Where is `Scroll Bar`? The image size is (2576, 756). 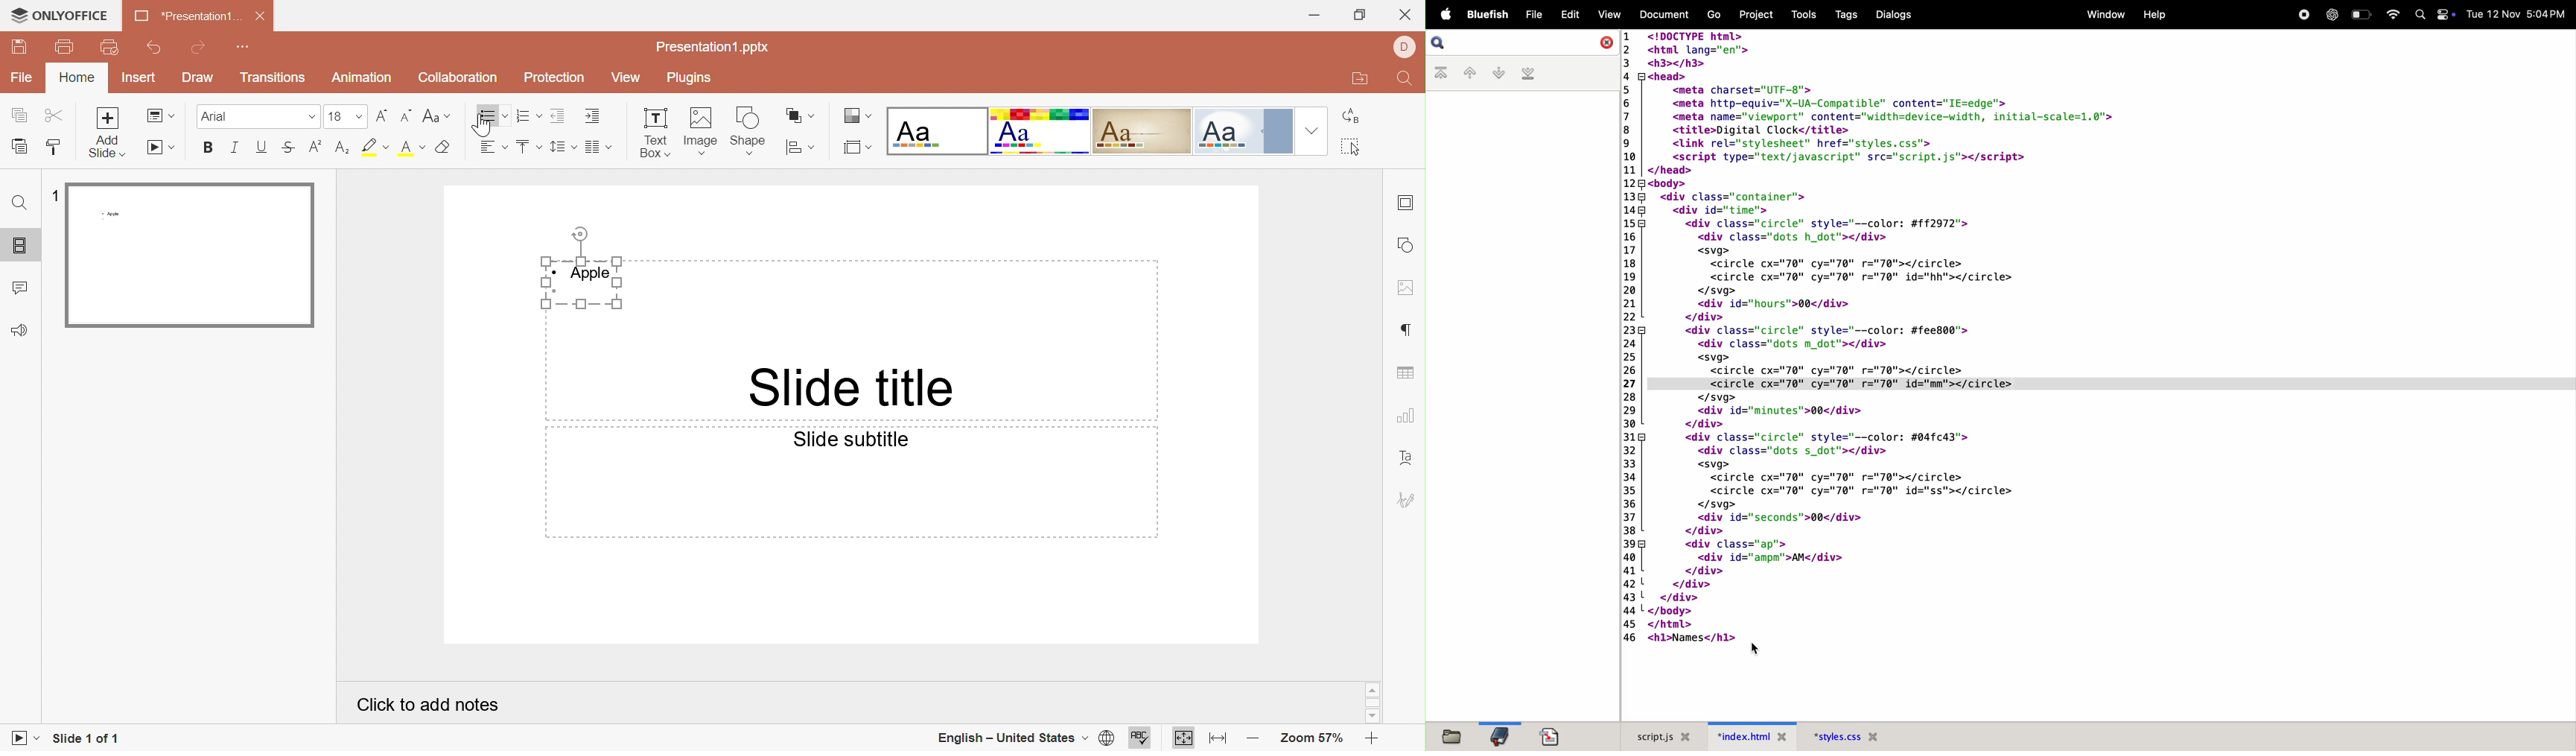 Scroll Bar is located at coordinates (1376, 704).